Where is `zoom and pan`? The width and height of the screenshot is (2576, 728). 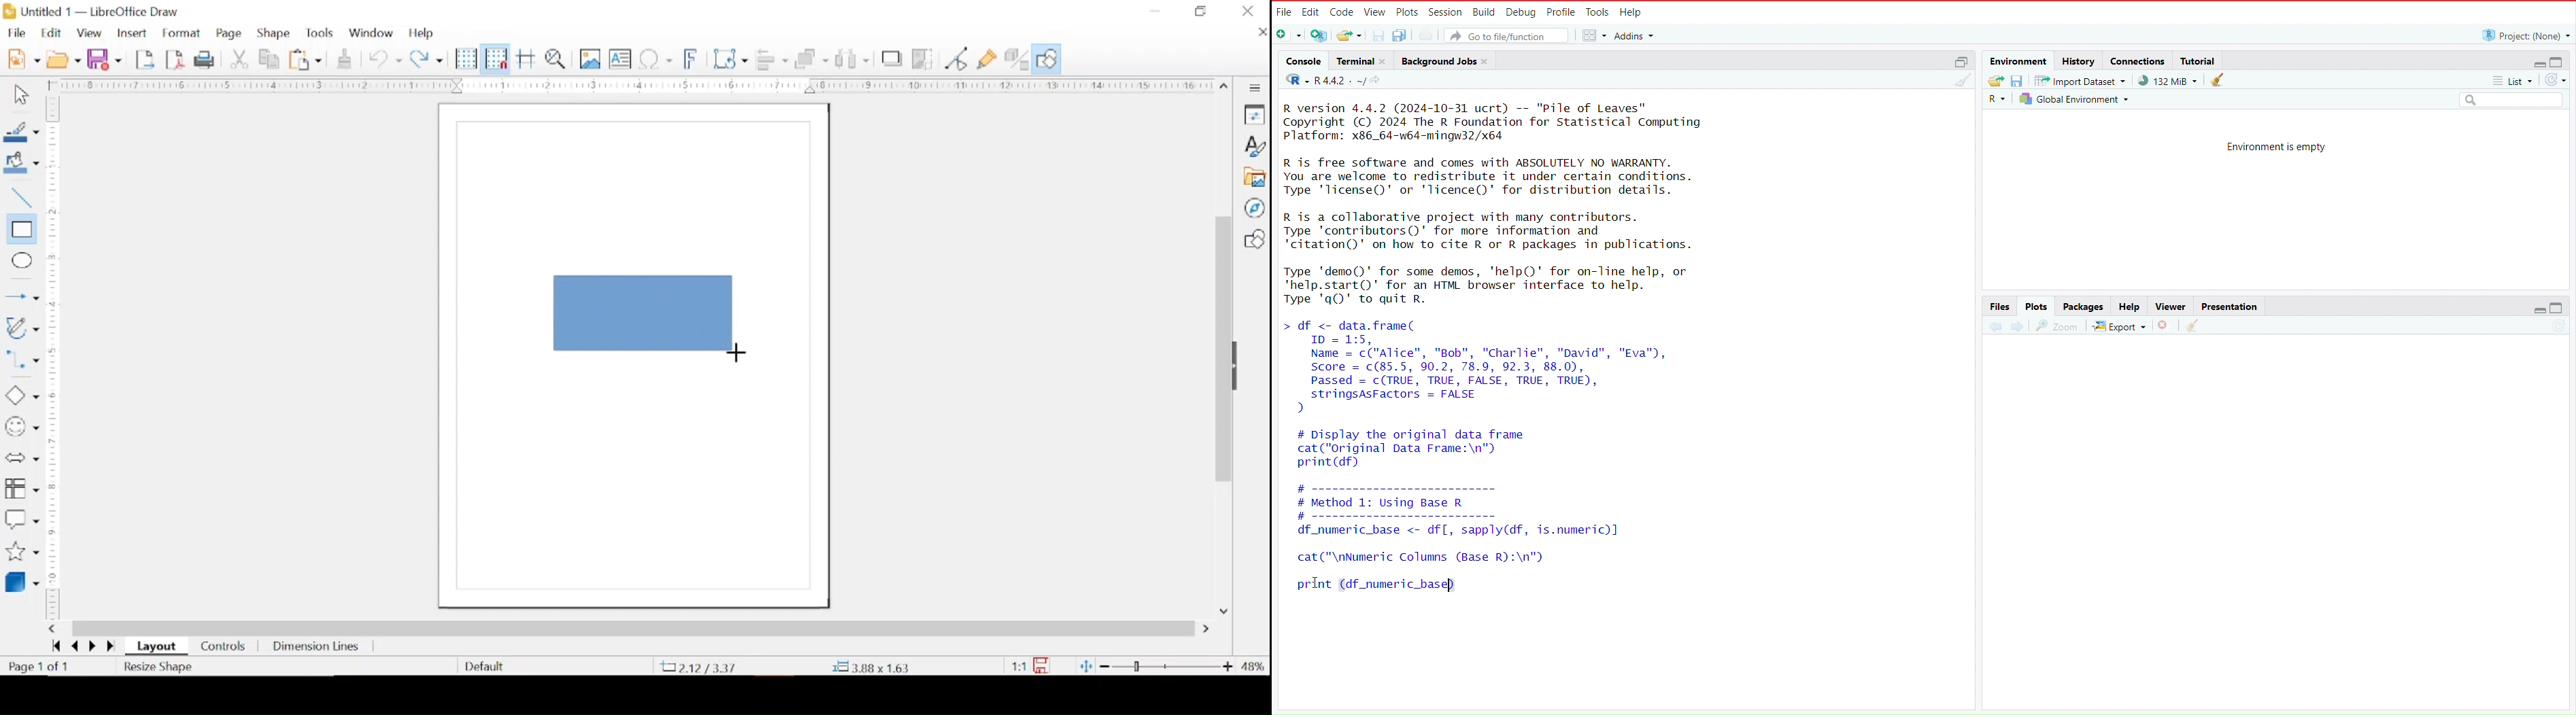 zoom and pan is located at coordinates (558, 58).